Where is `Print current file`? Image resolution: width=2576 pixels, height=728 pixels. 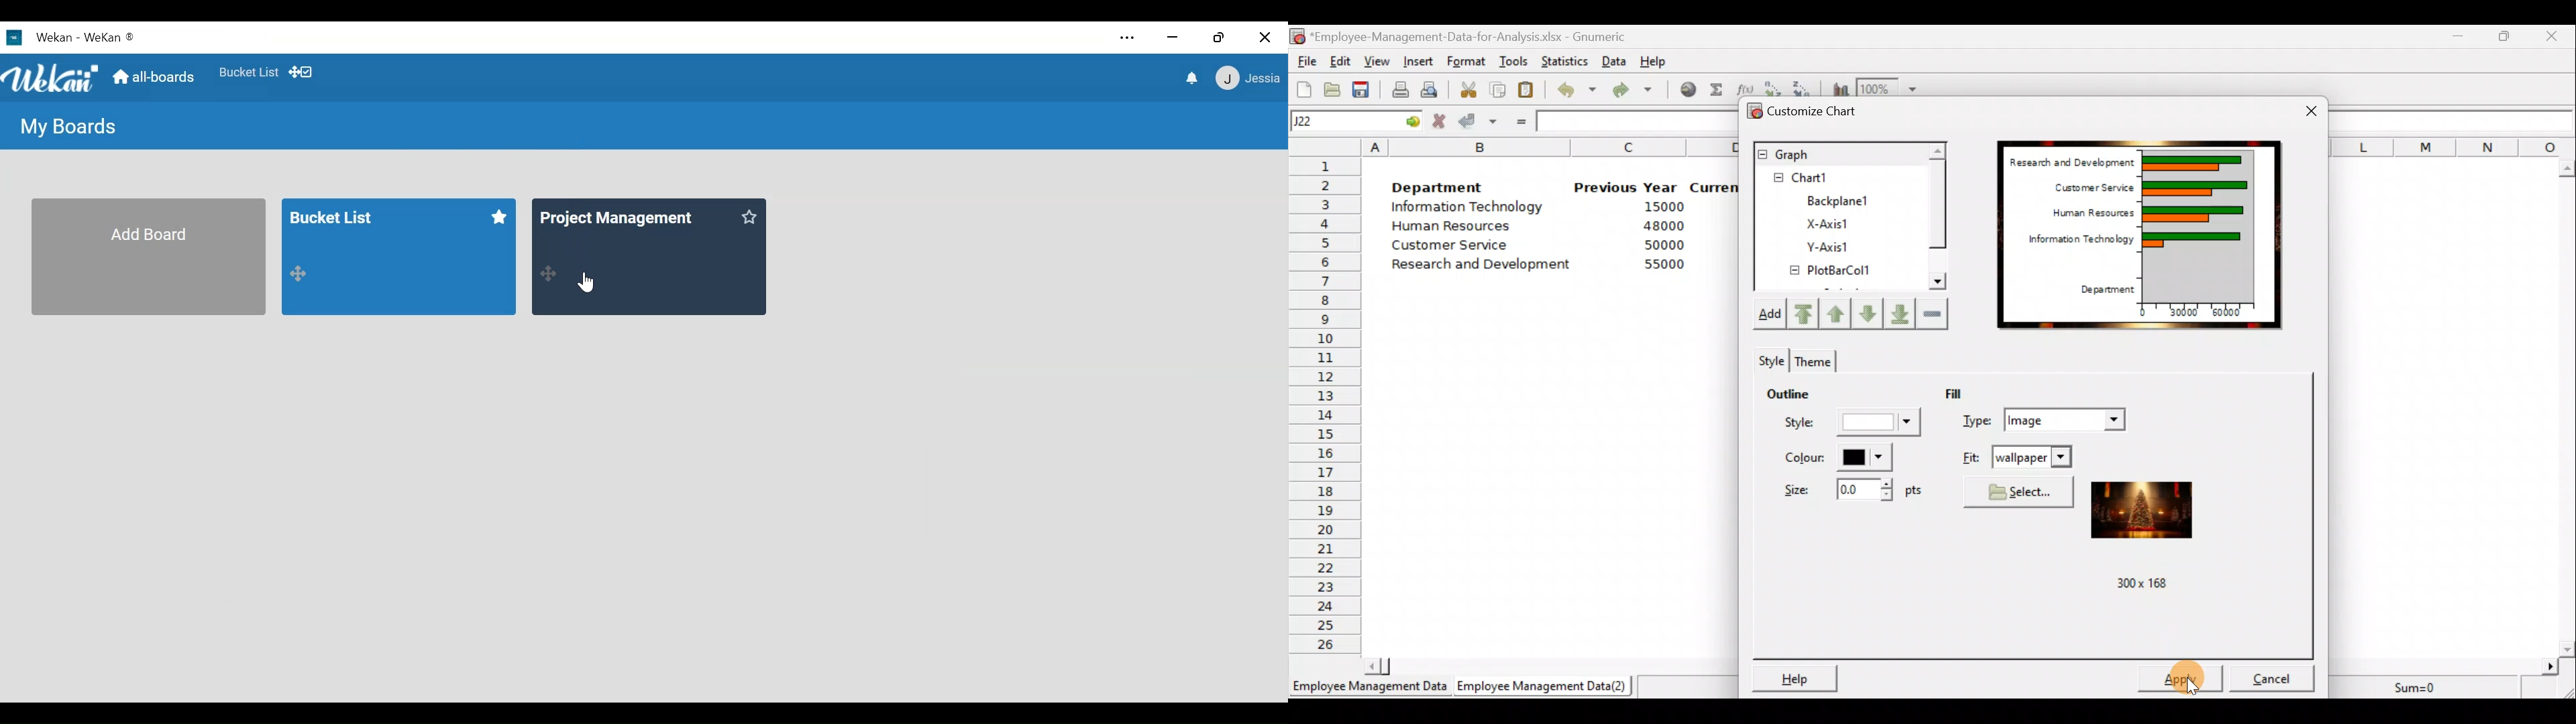
Print current file is located at coordinates (1398, 87).